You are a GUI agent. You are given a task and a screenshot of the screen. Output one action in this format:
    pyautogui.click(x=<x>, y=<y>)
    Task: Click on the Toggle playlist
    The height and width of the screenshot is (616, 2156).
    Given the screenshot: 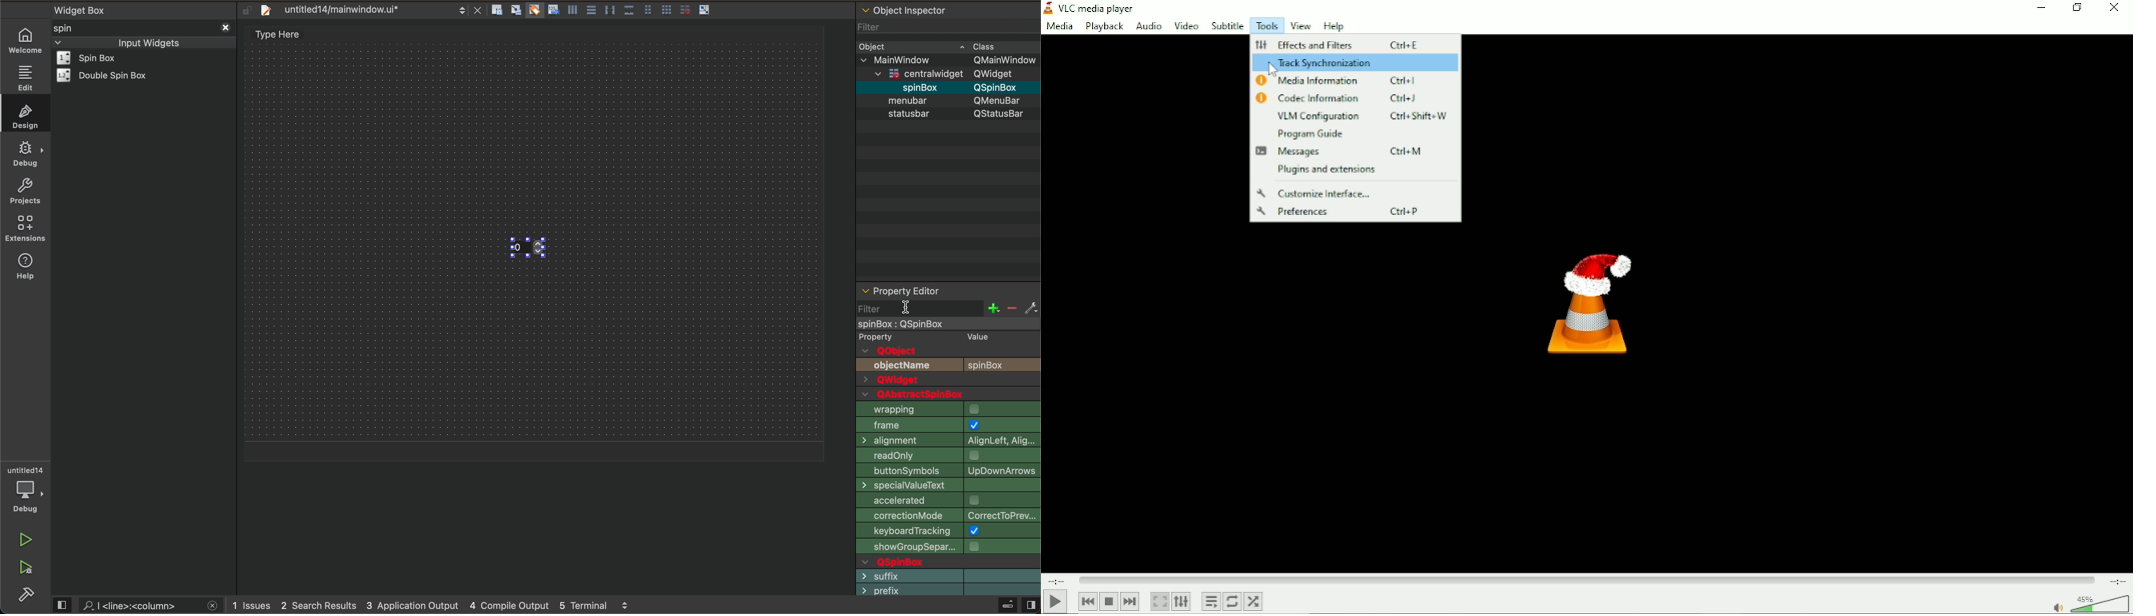 What is the action you would take?
    pyautogui.click(x=1210, y=601)
    